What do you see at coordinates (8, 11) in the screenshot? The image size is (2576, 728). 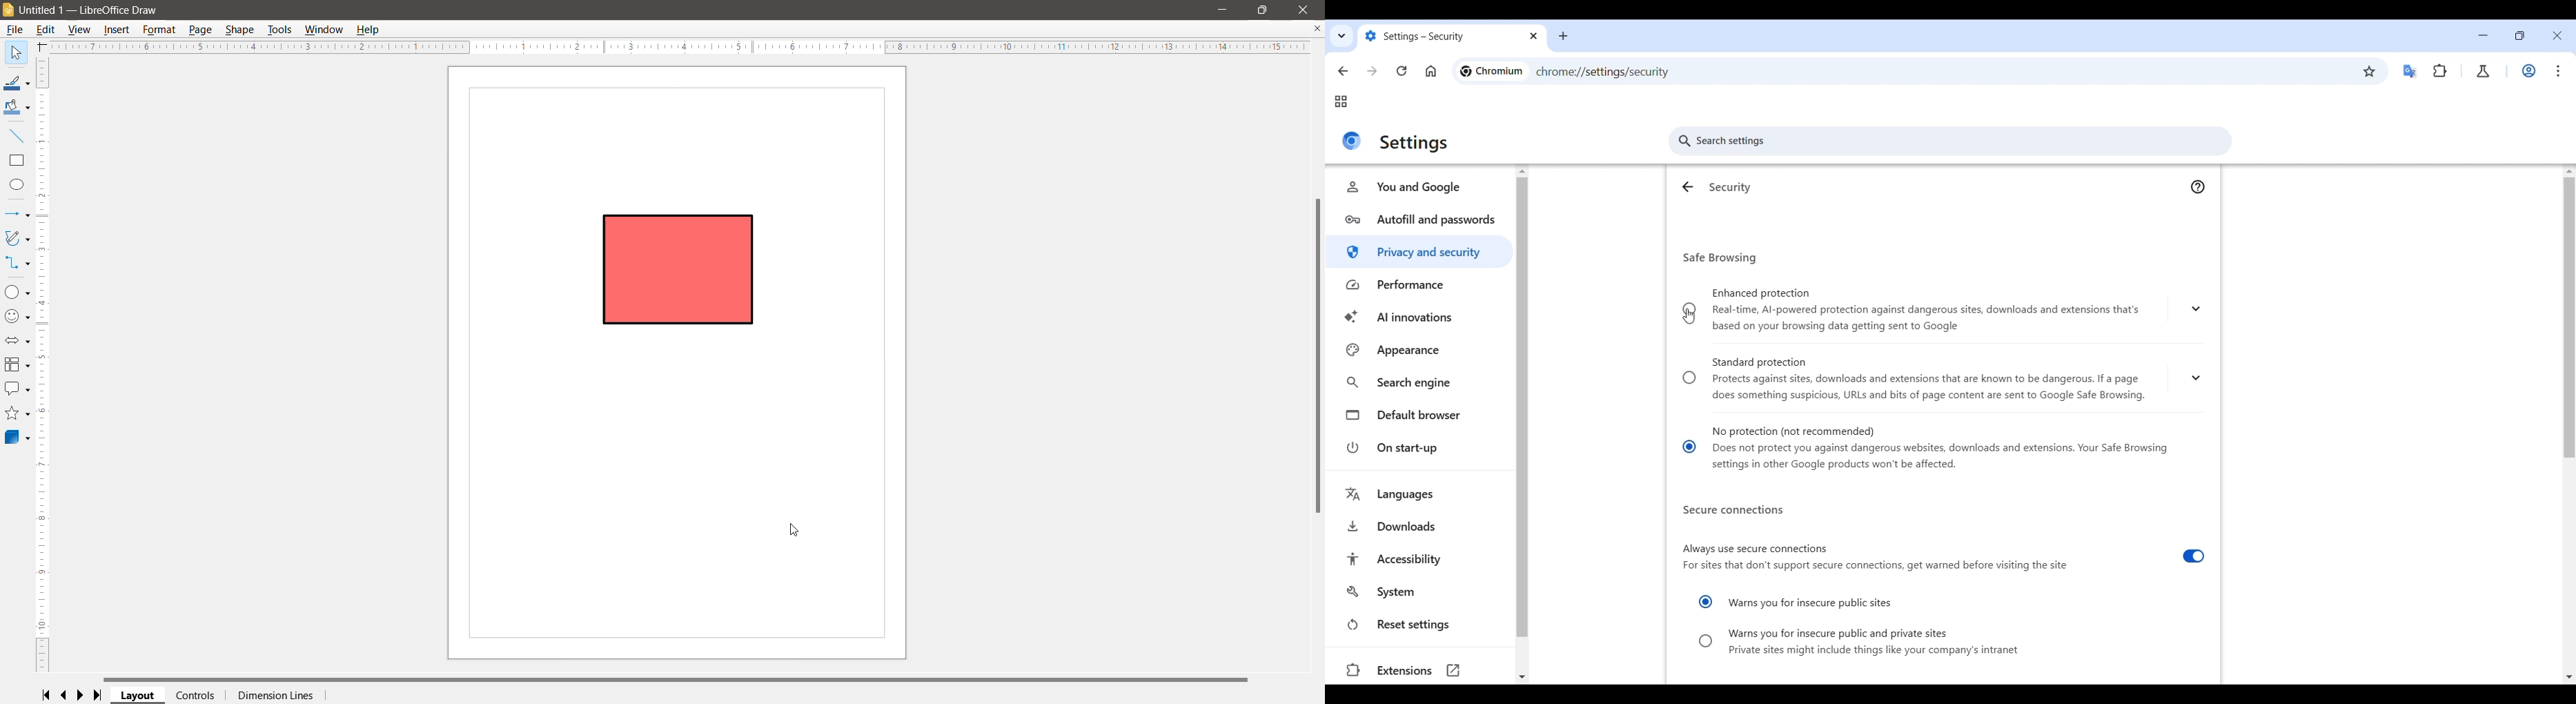 I see `Application Logo` at bounding box center [8, 11].